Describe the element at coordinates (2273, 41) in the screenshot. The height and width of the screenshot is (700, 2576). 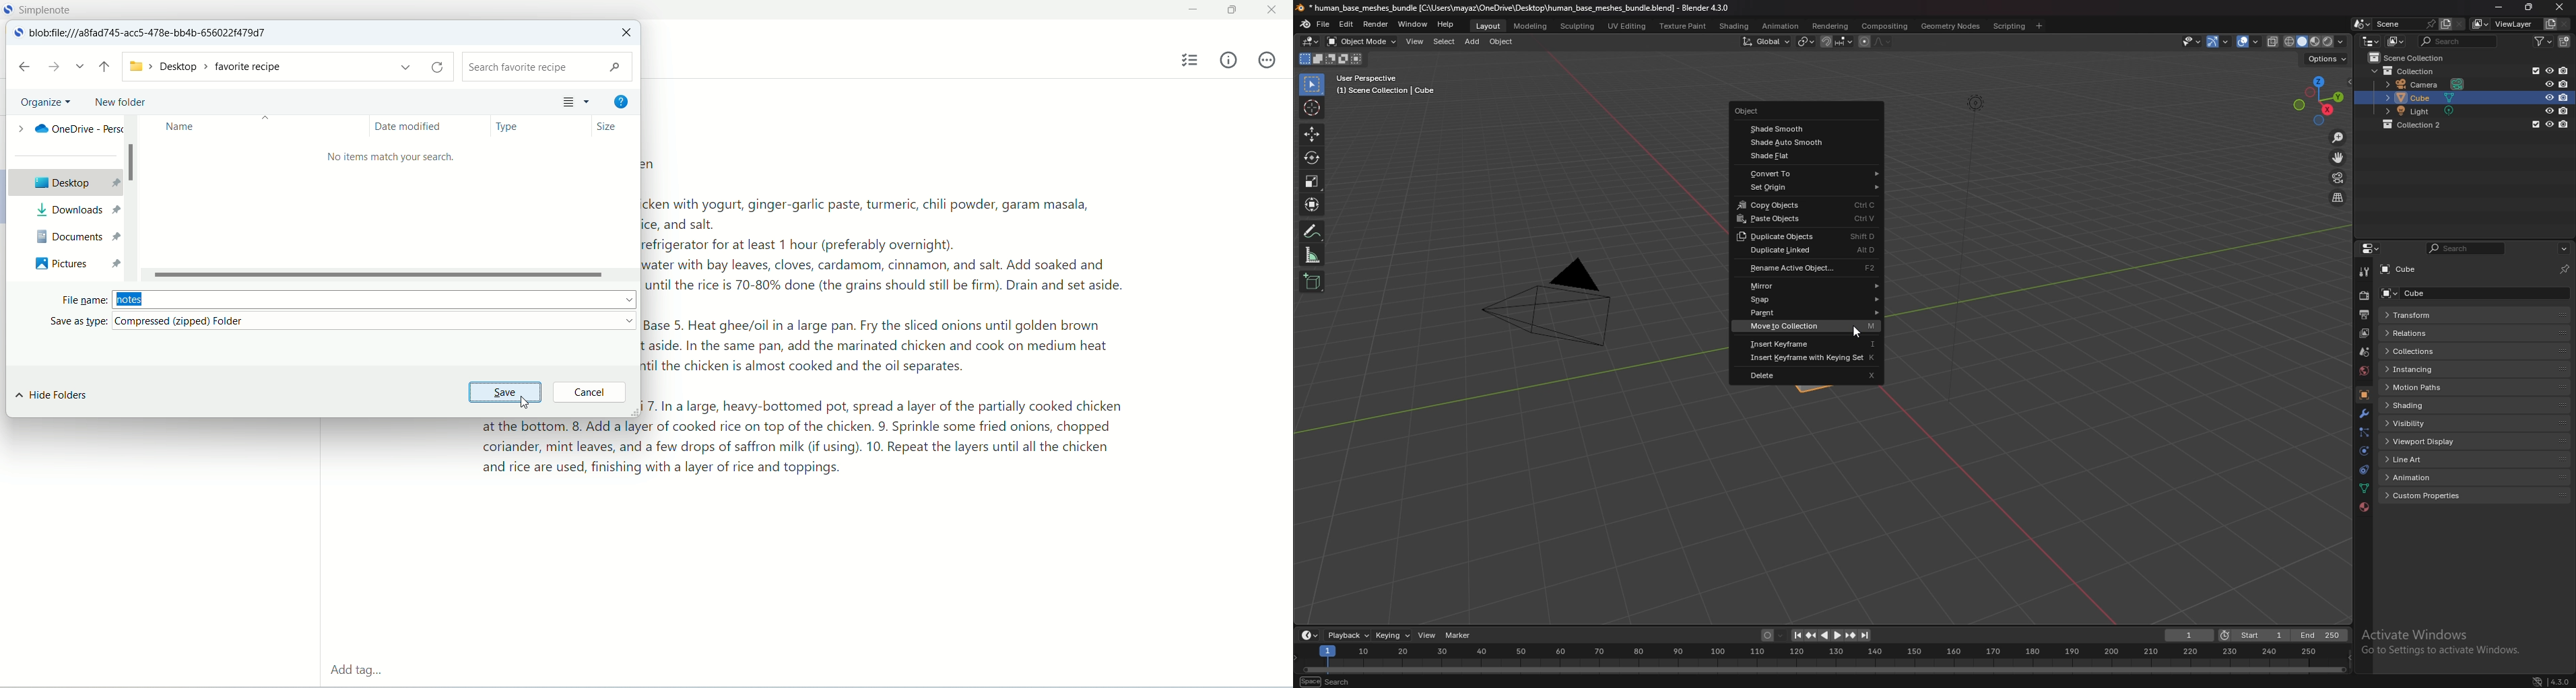
I see `toggle xray` at that location.